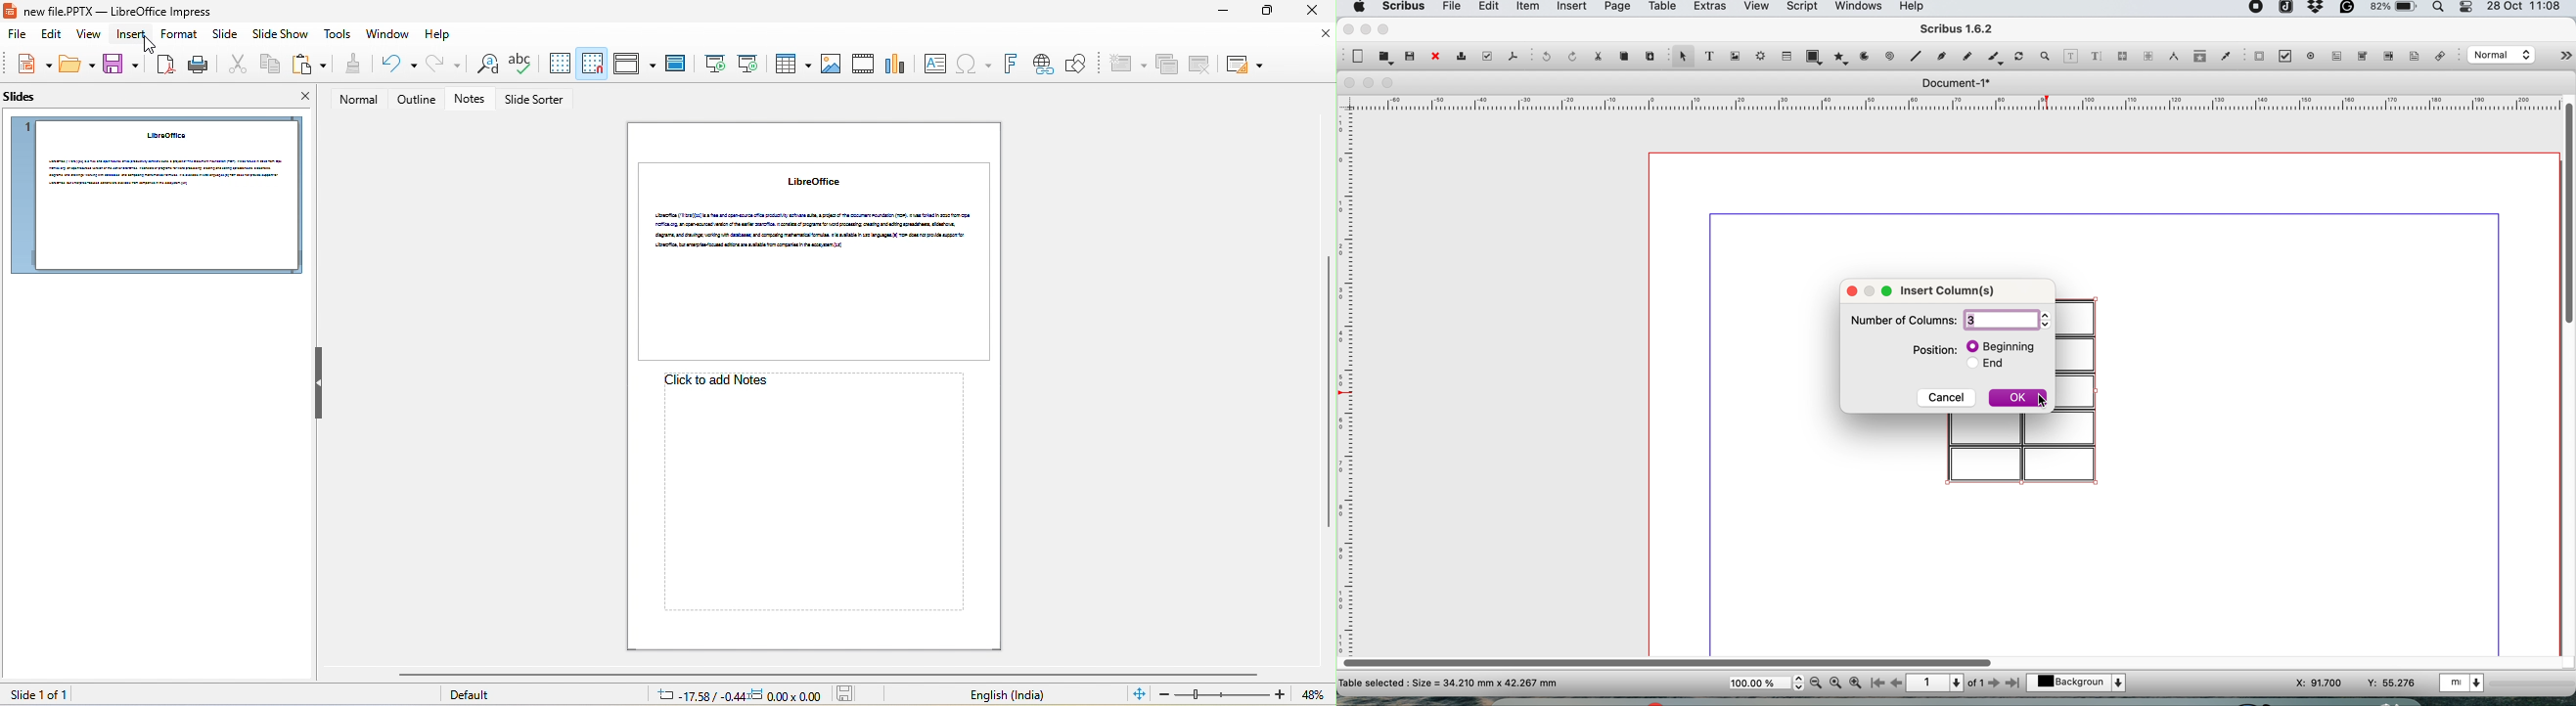 This screenshot has height=728, width=2576. What do you see at coordinates (1758, 56) in the screenshot?
I see `render frame` at bounding box center [1758, 56].